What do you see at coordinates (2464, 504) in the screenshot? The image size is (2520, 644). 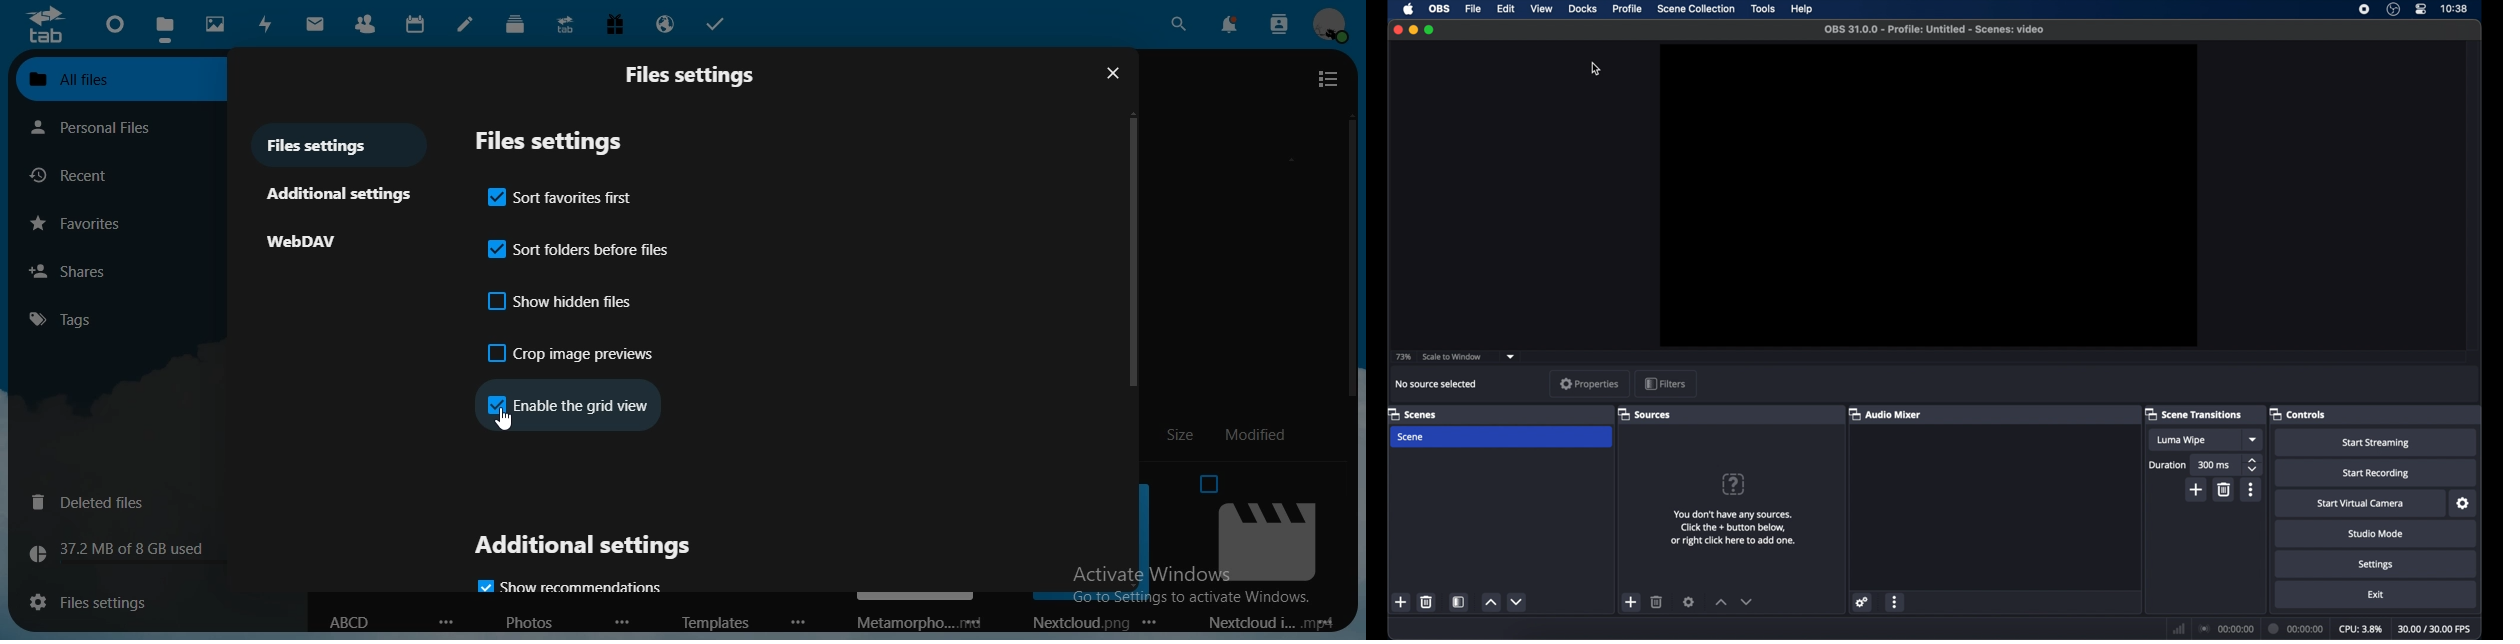 I see `settings` at bounding box center [2464, 504].